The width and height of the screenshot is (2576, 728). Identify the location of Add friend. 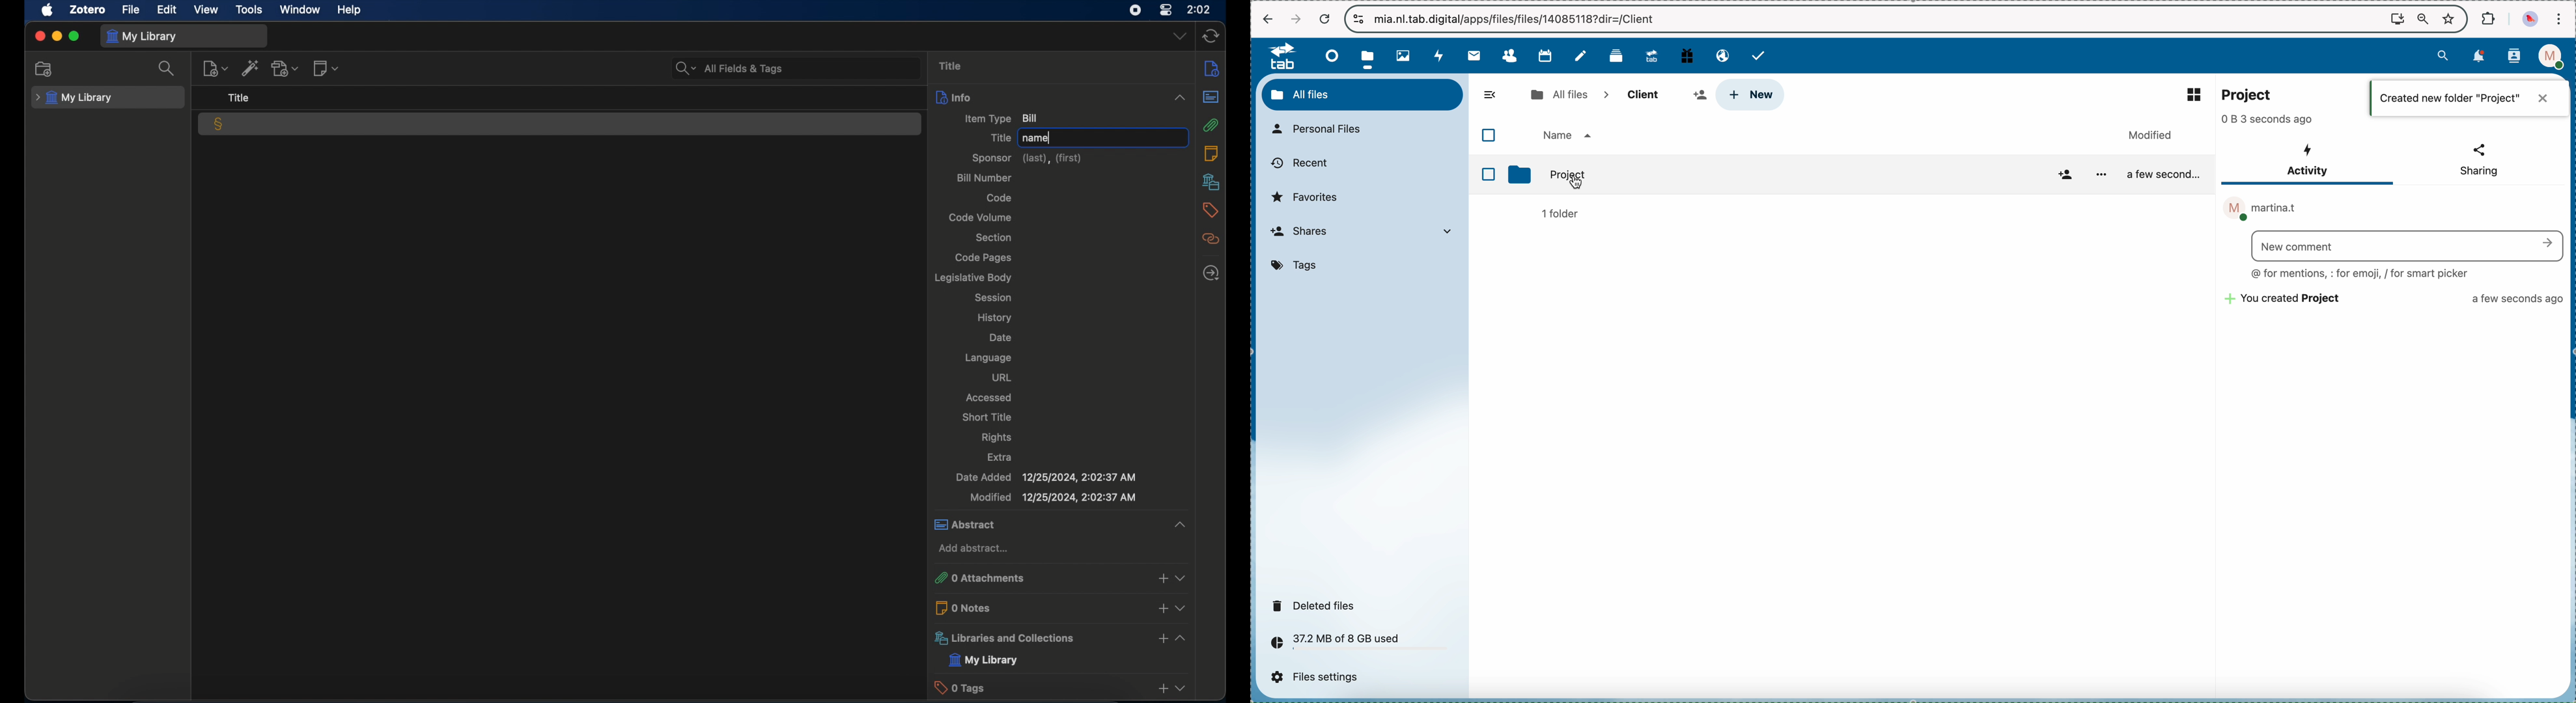
(2068, 174).